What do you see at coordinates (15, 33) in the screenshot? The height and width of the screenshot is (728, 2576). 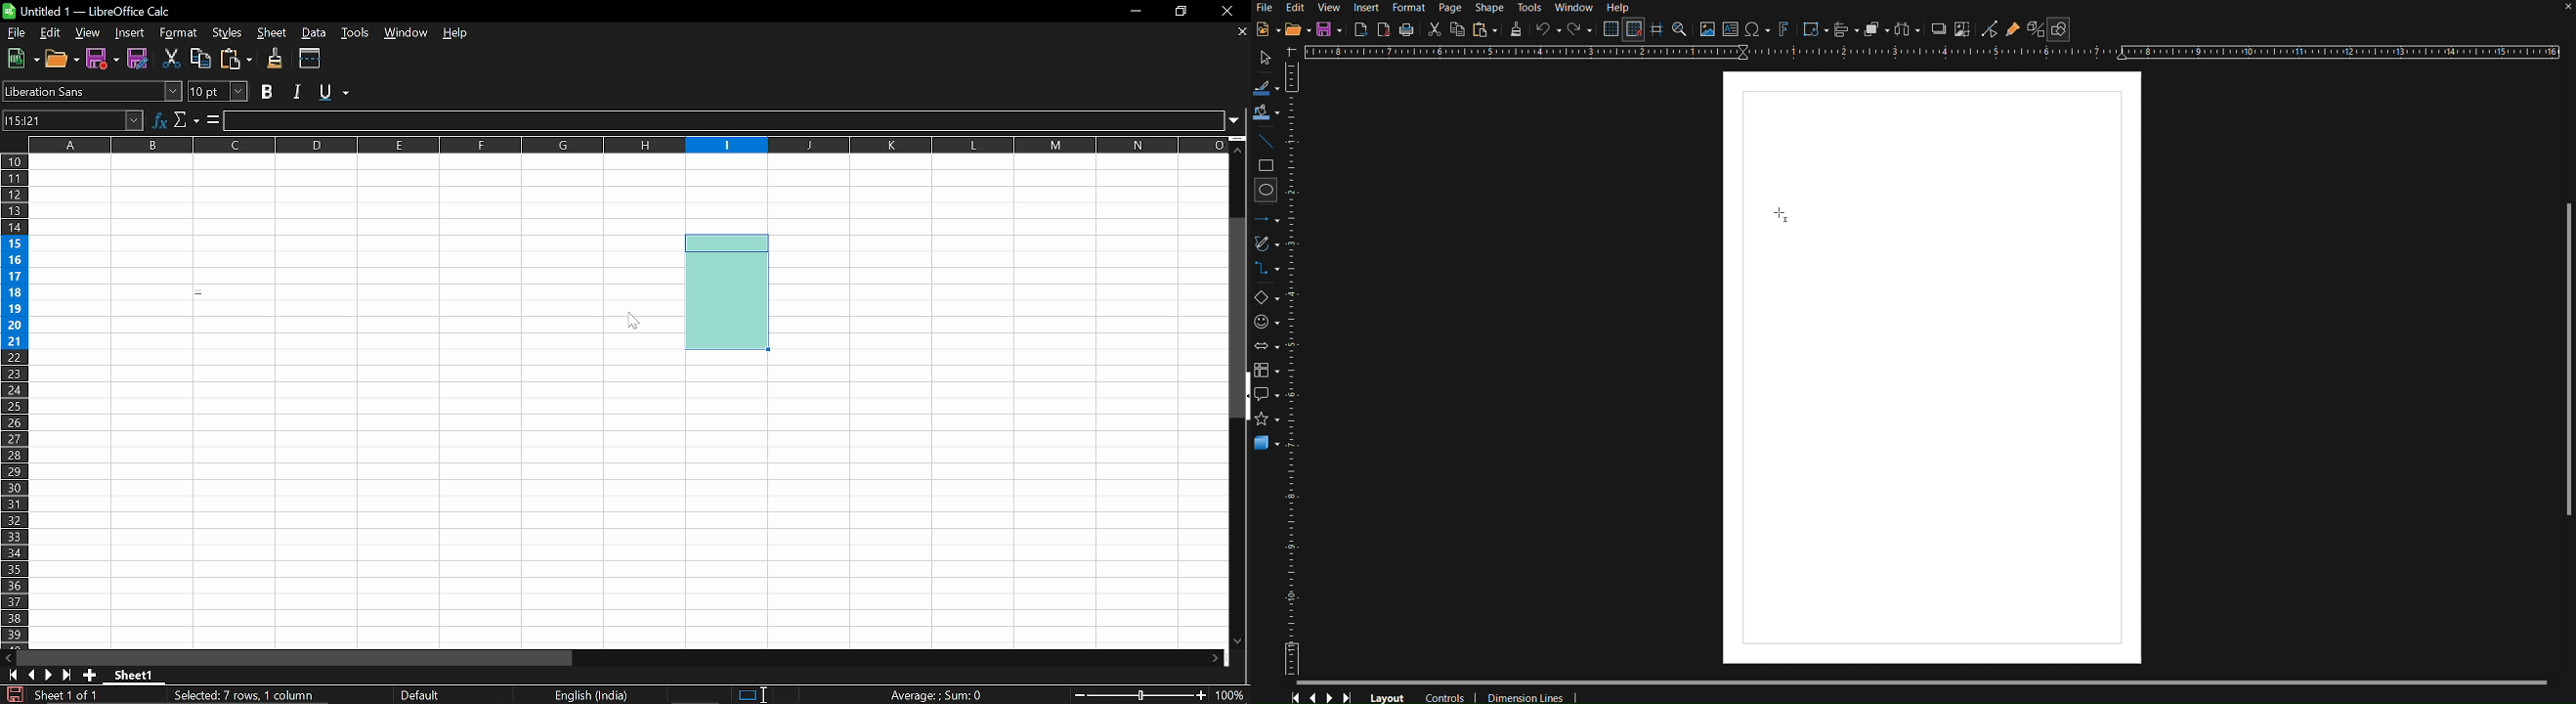 I see `File` at bounding box center [15, 33].